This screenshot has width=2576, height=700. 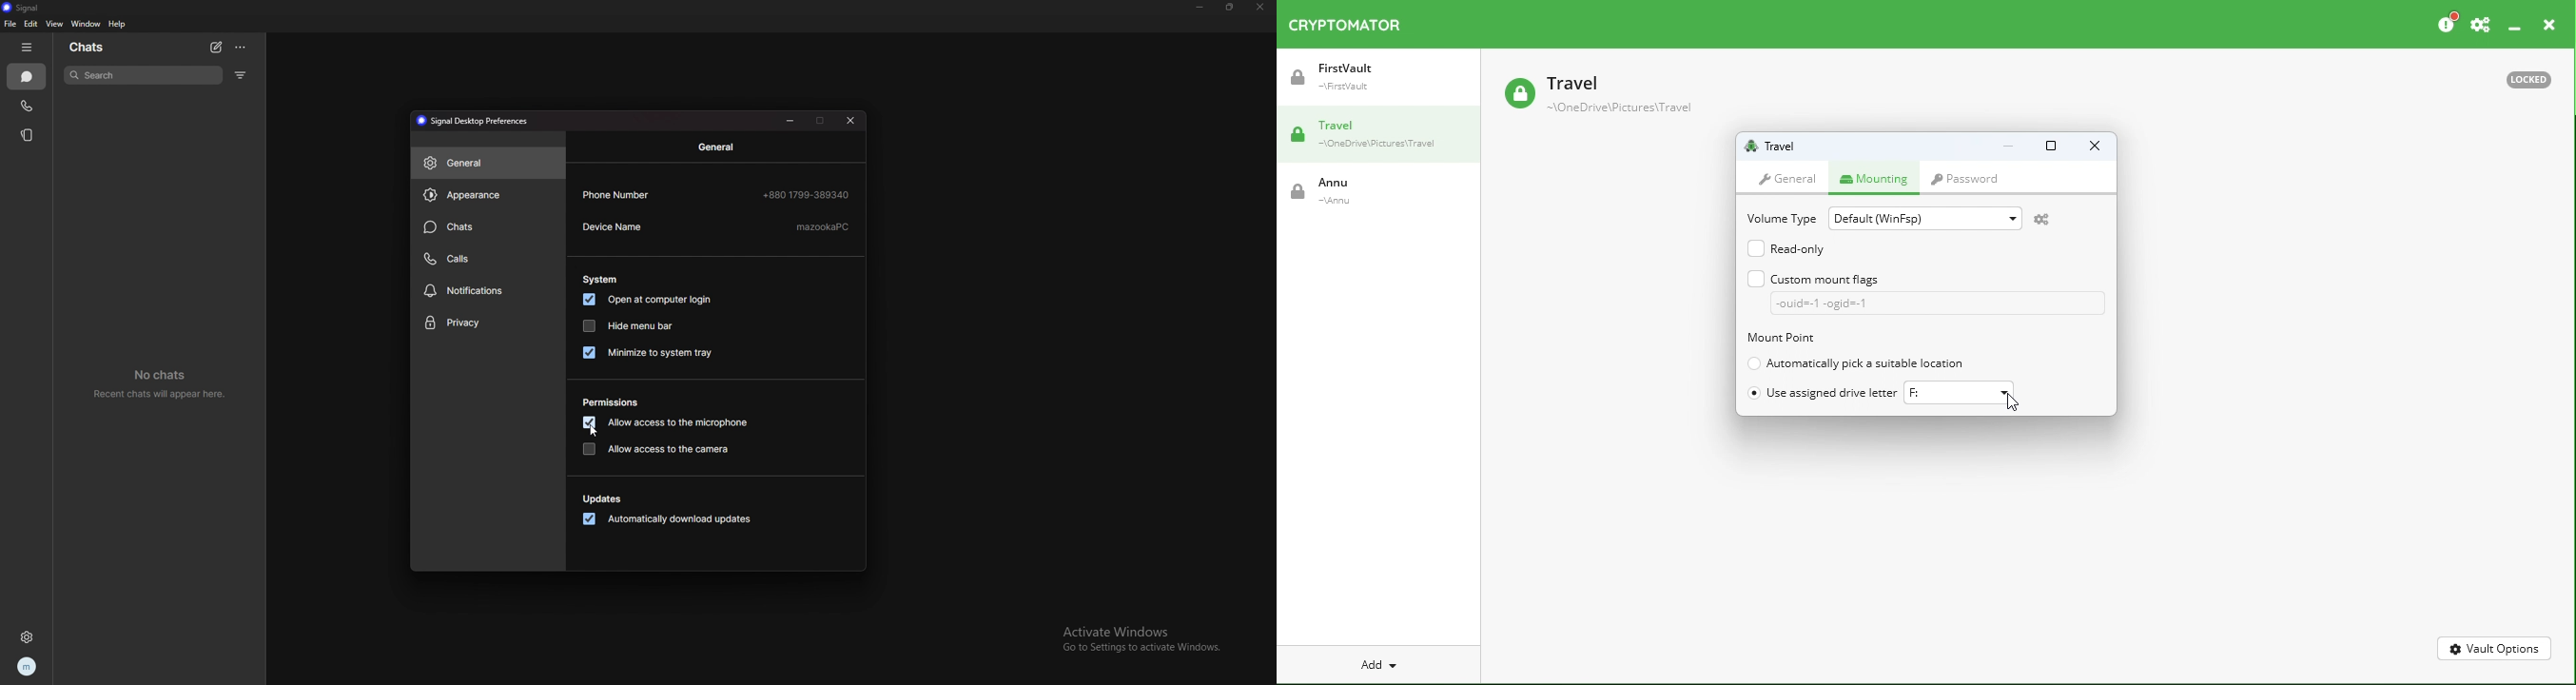 I want to click on edit, so click(x=30, y=24).